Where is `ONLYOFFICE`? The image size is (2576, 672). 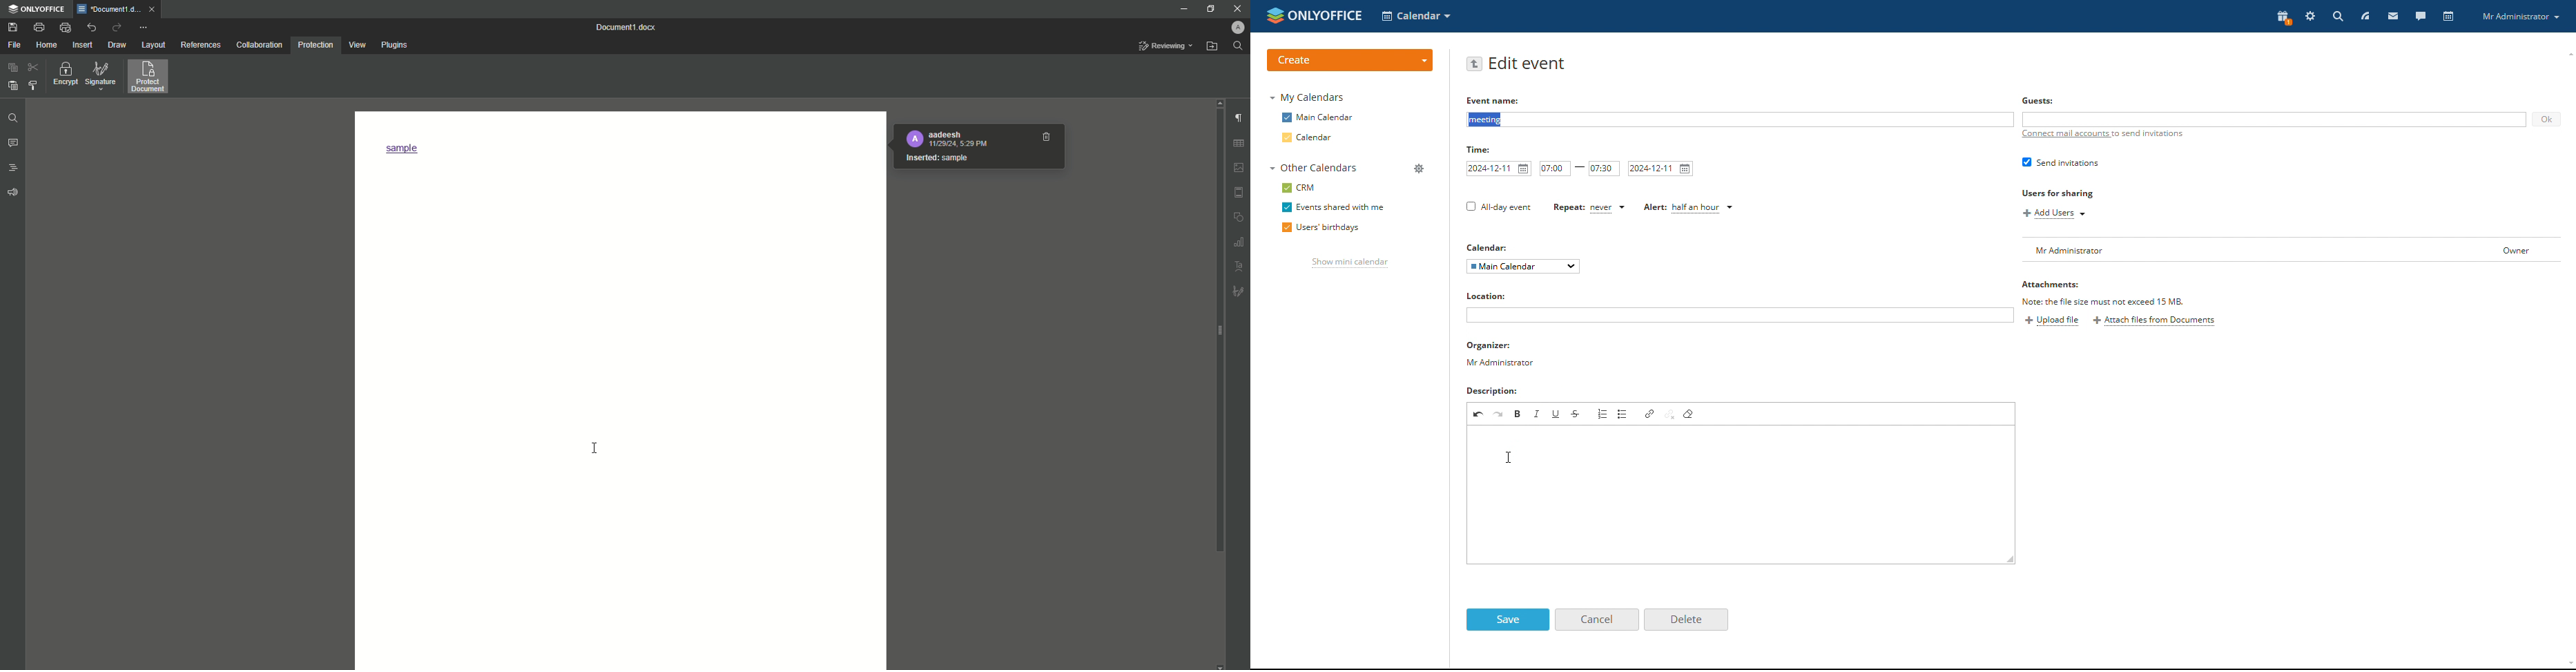
ONLYOFFICE is located at coordinates (37, 8).